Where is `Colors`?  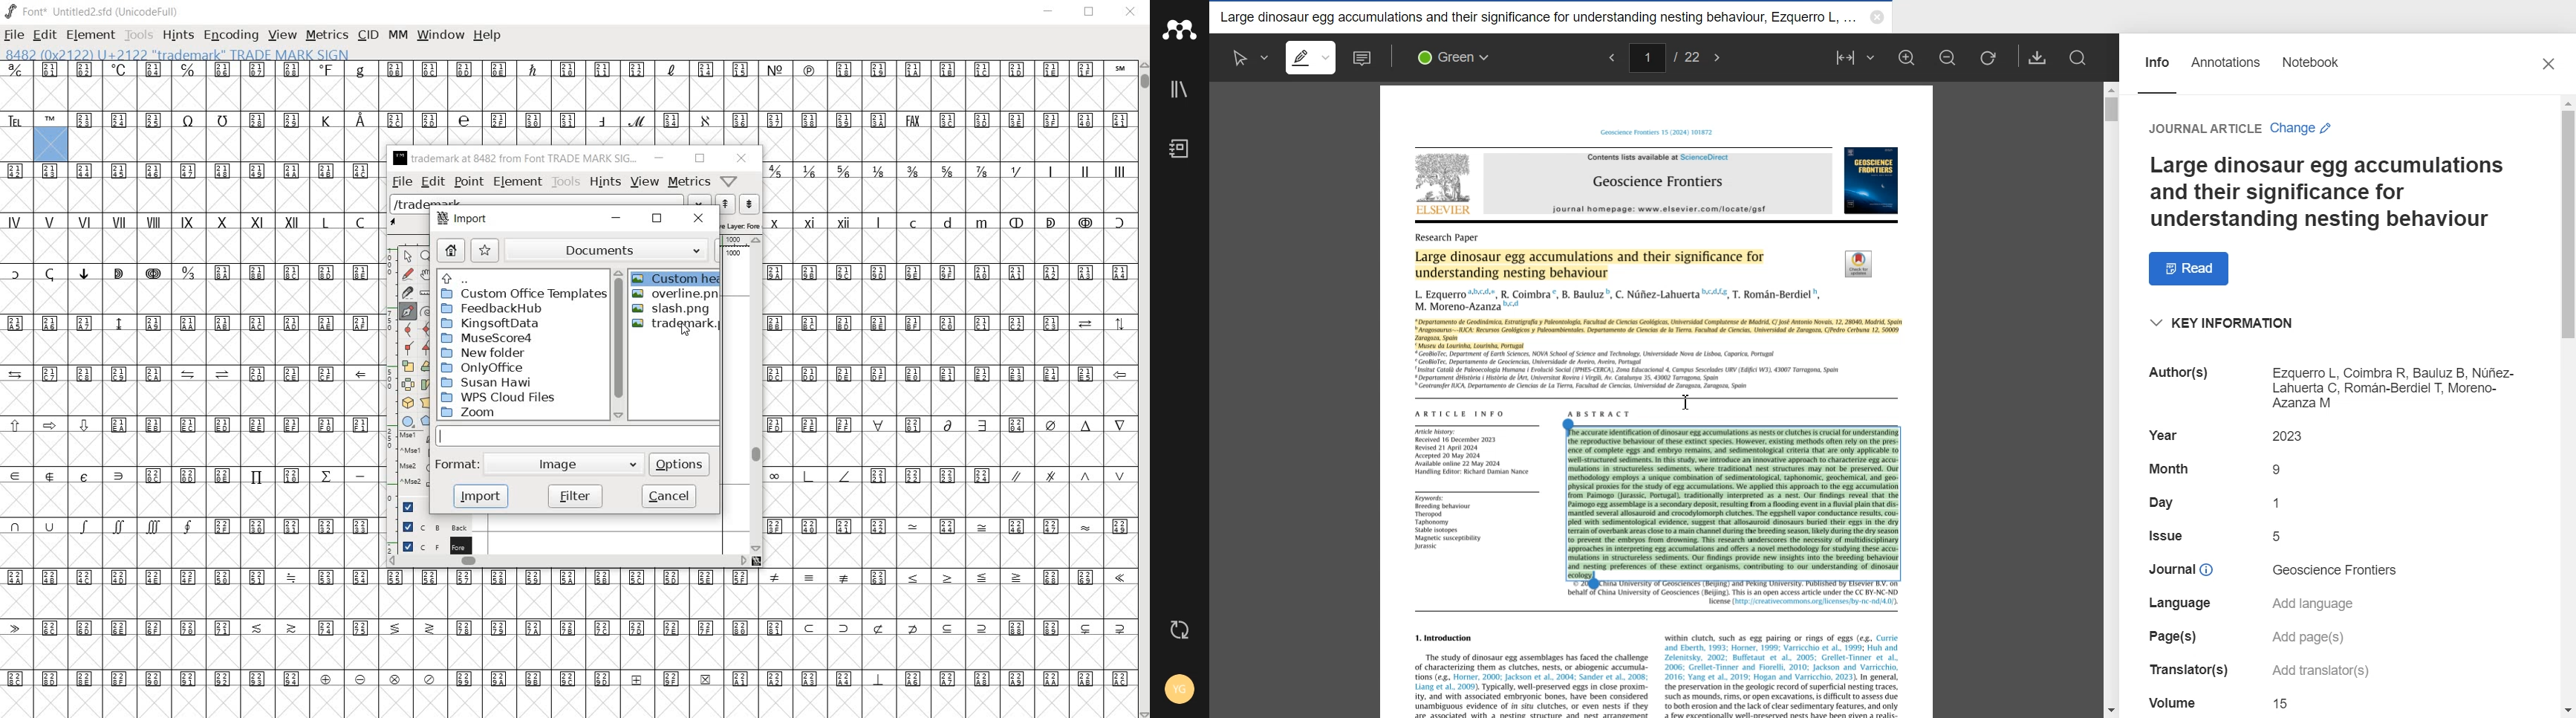 Colors is located at coordinates (1458, 57).